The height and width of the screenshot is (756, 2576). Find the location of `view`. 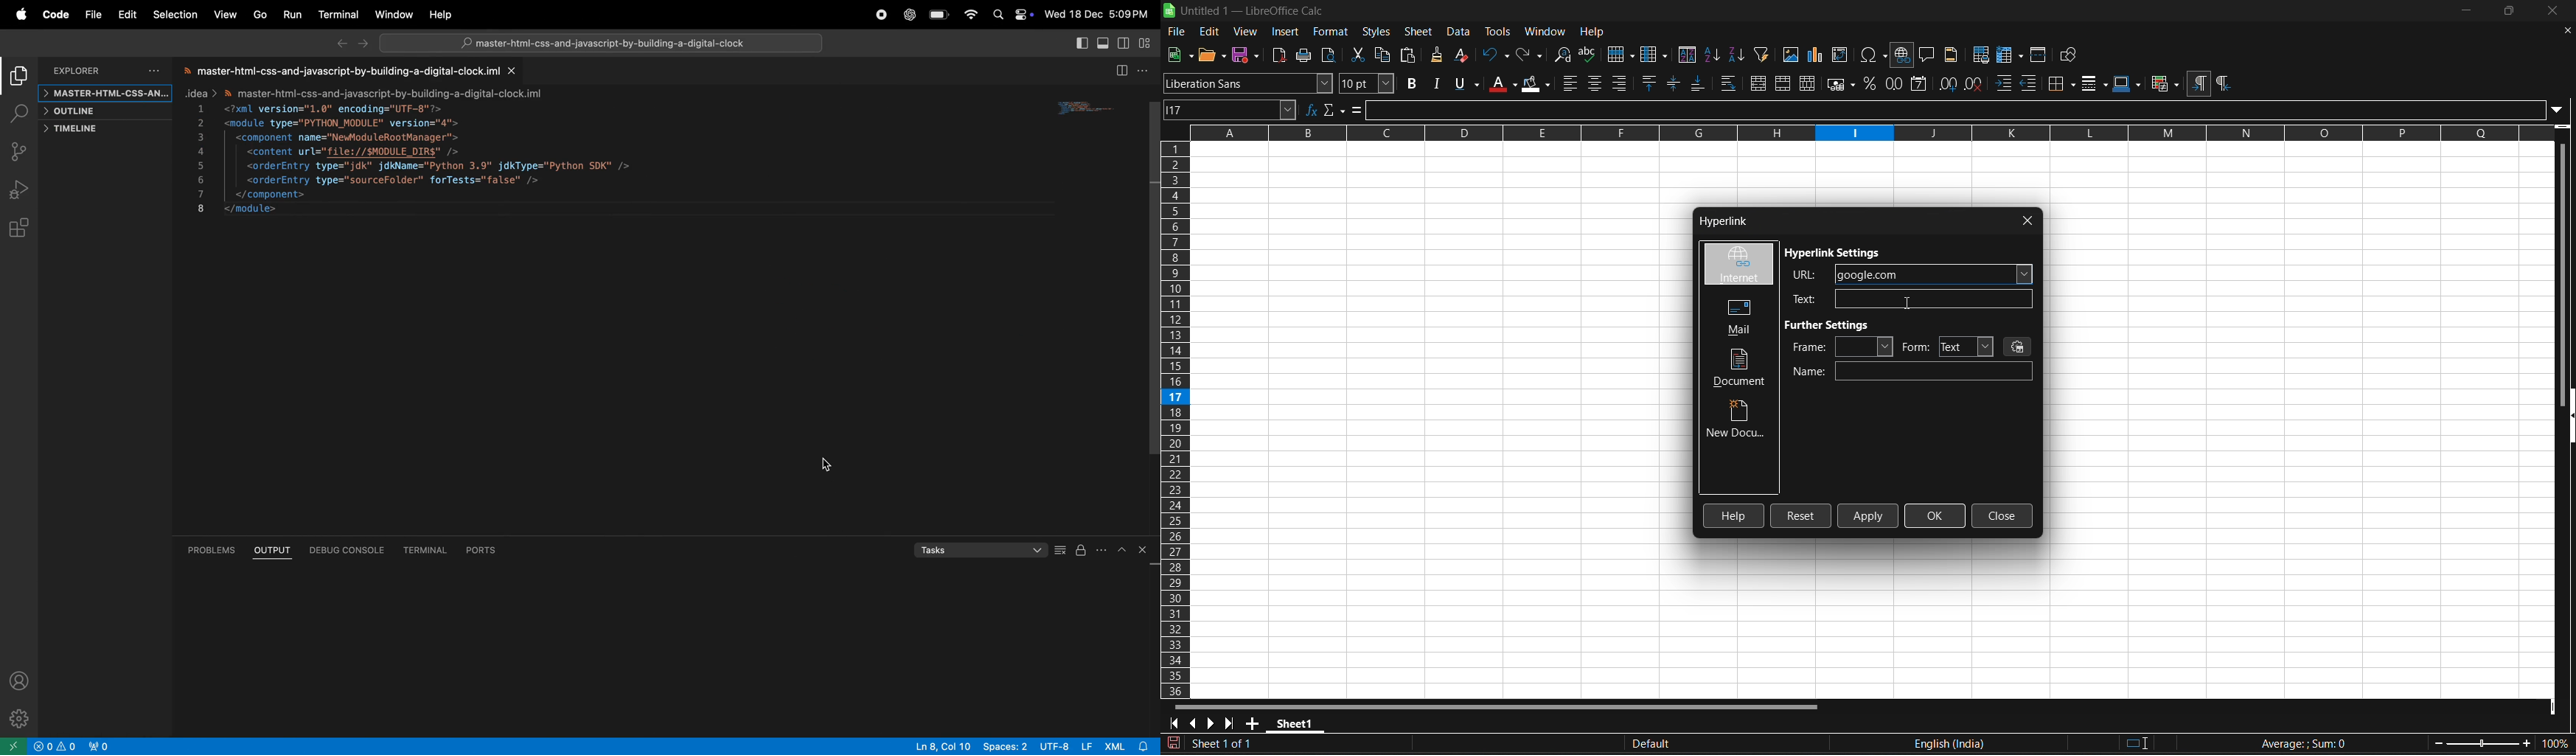

view is located at coordinates (226, 13).